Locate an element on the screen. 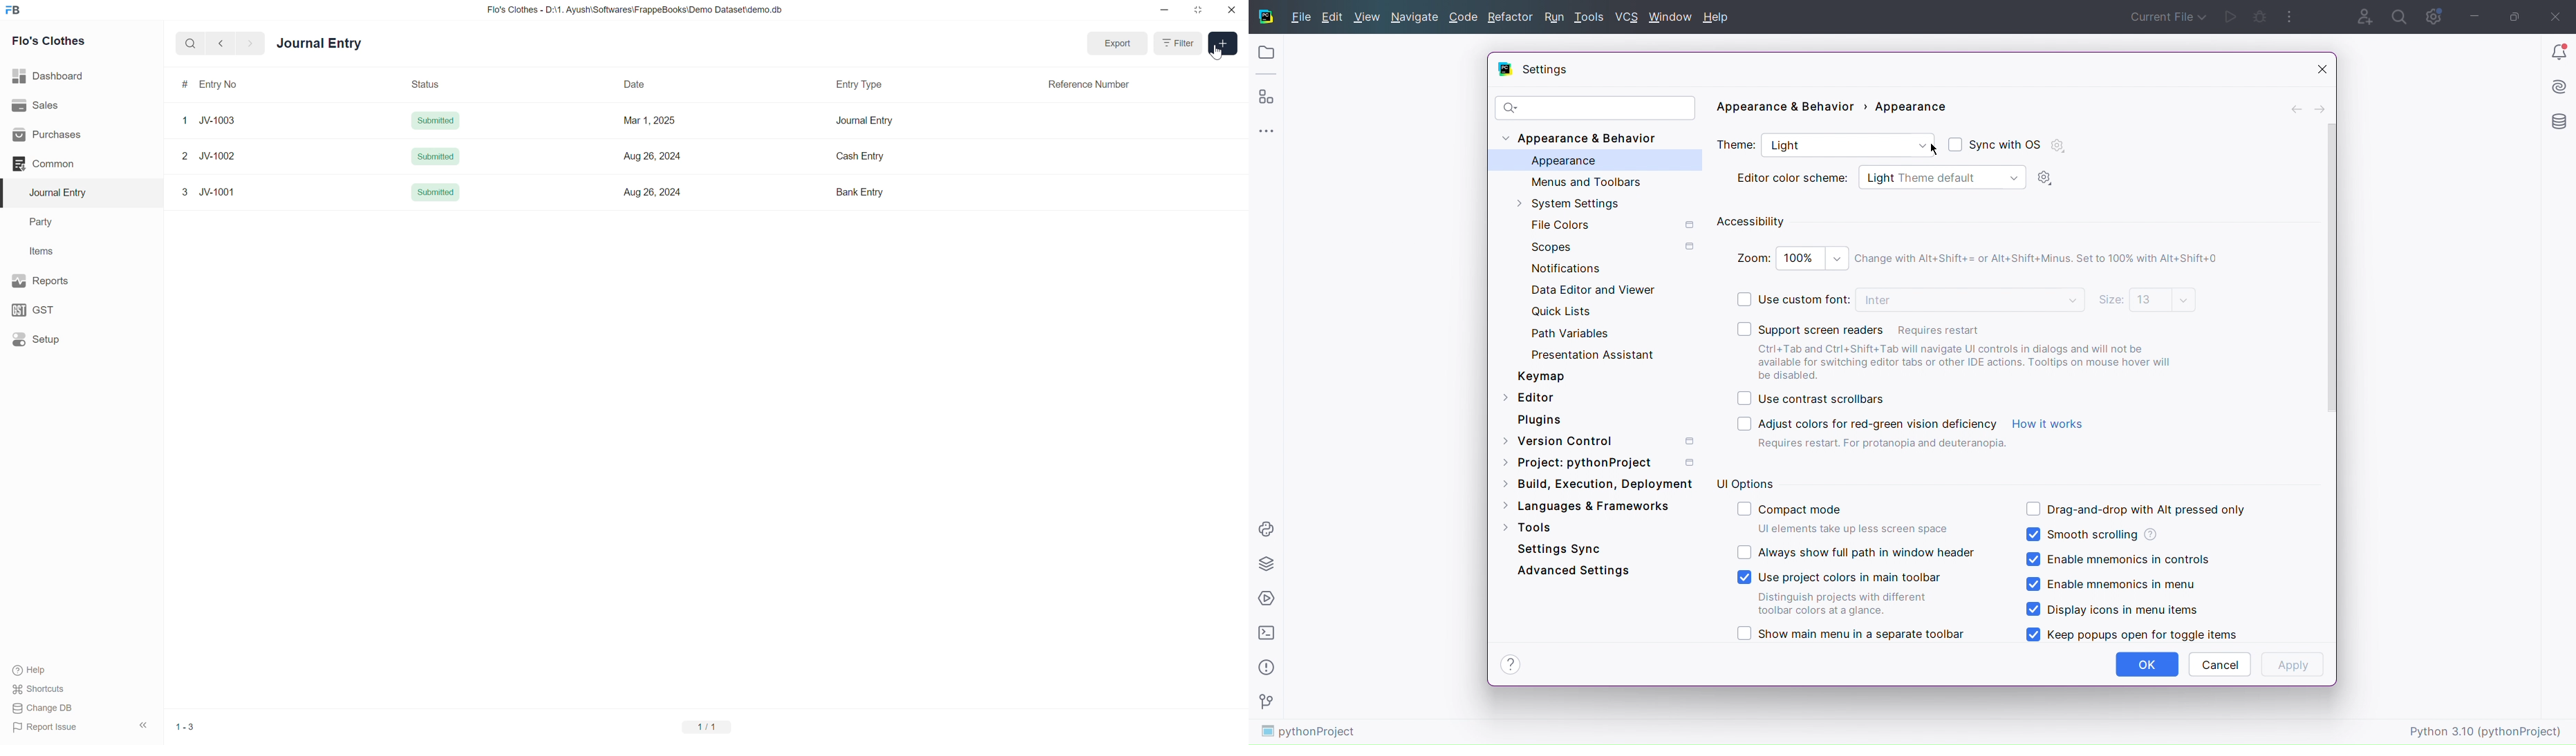  Accessibility is located at coordinates (1752, 220).